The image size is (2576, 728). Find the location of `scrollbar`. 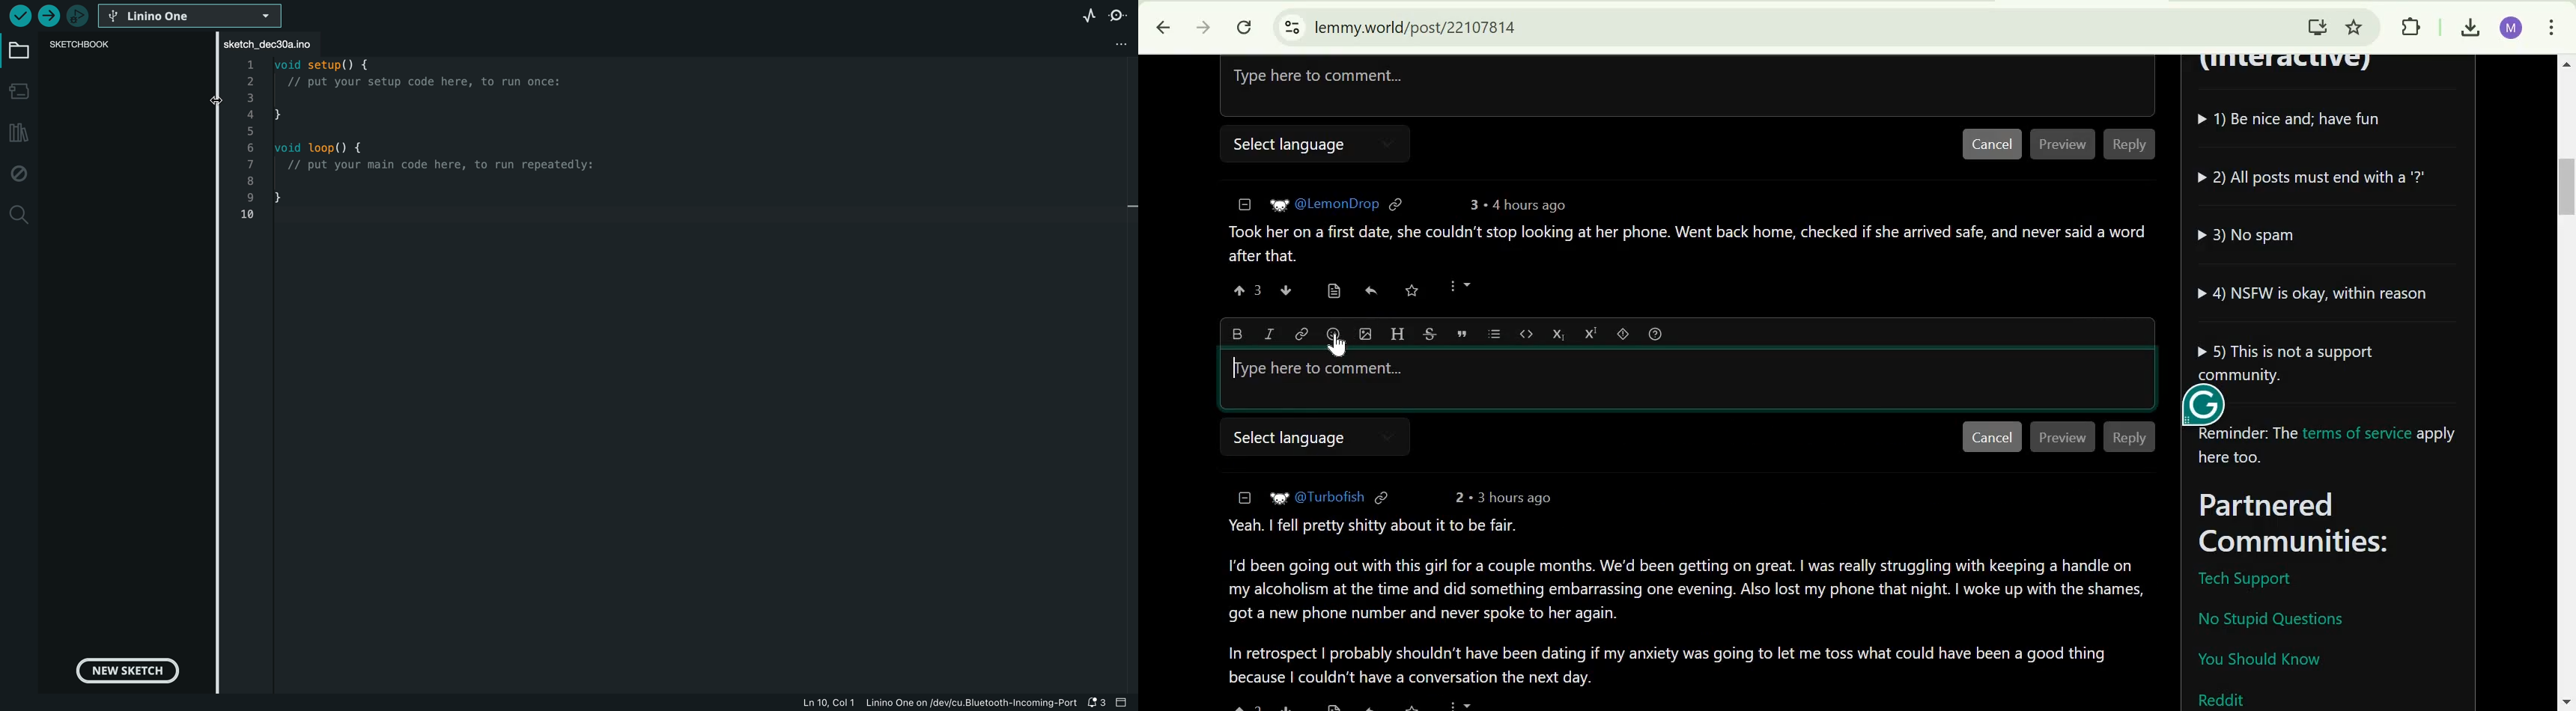

scrollbar is located at coordinates (2564, 383).